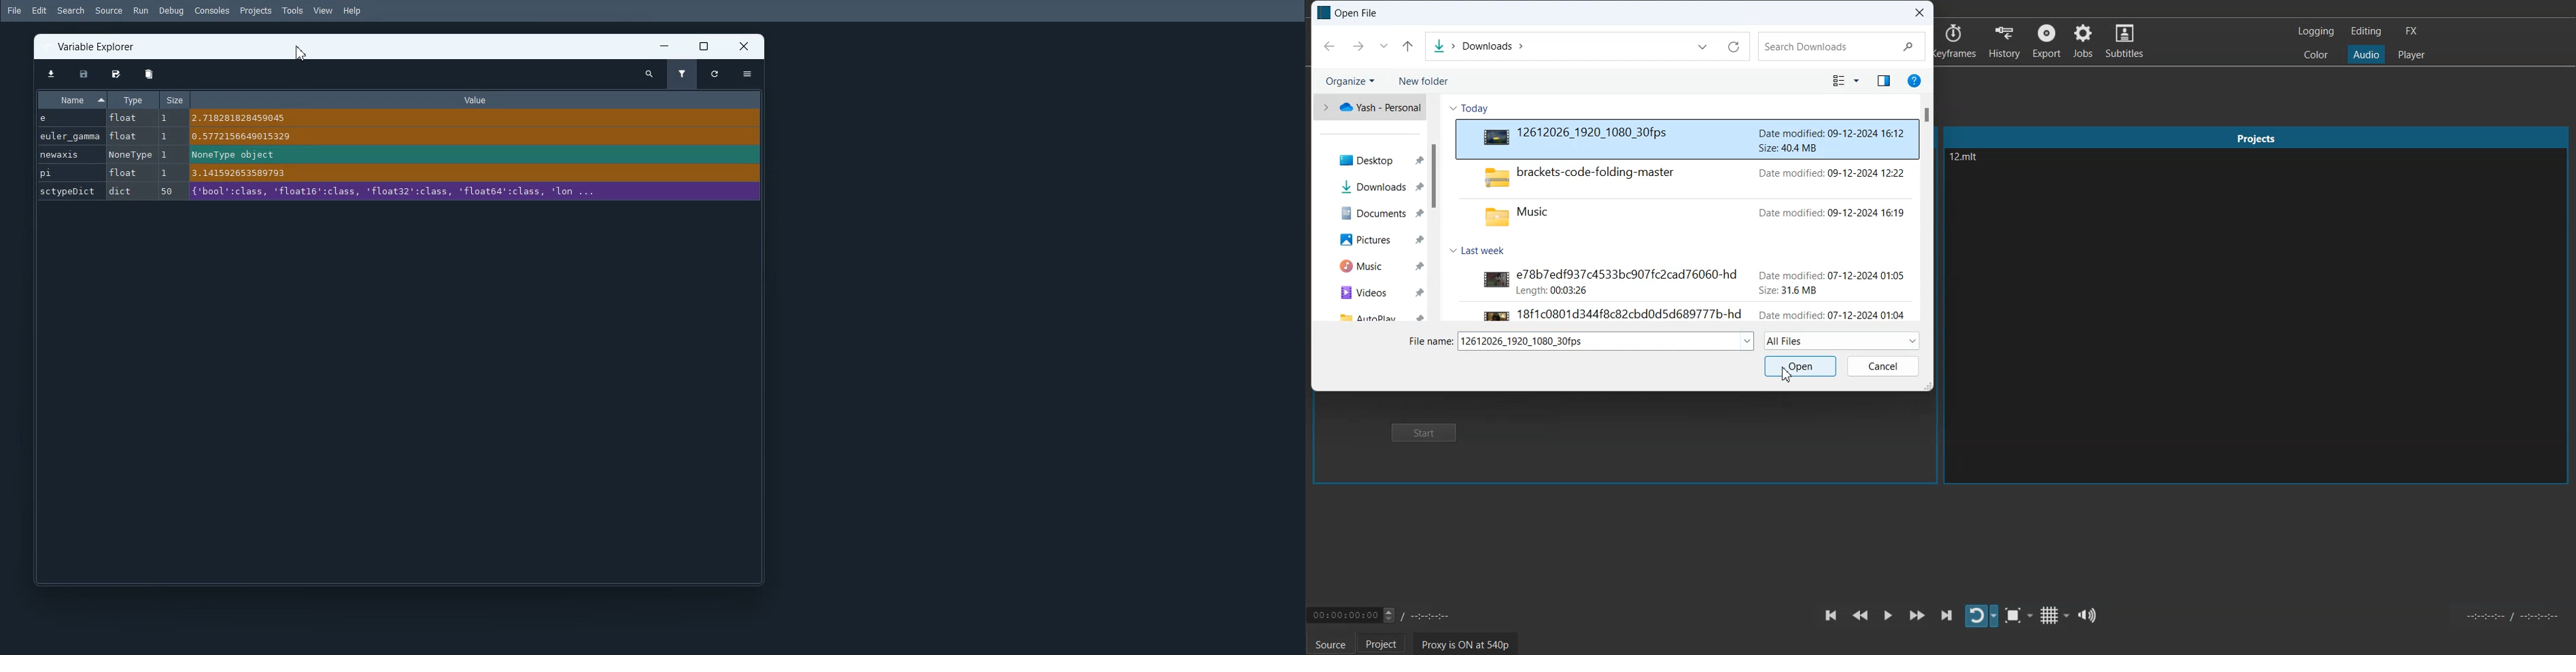 The image size is (2576, 672). I want to click on File Name, so click(1429, 342).